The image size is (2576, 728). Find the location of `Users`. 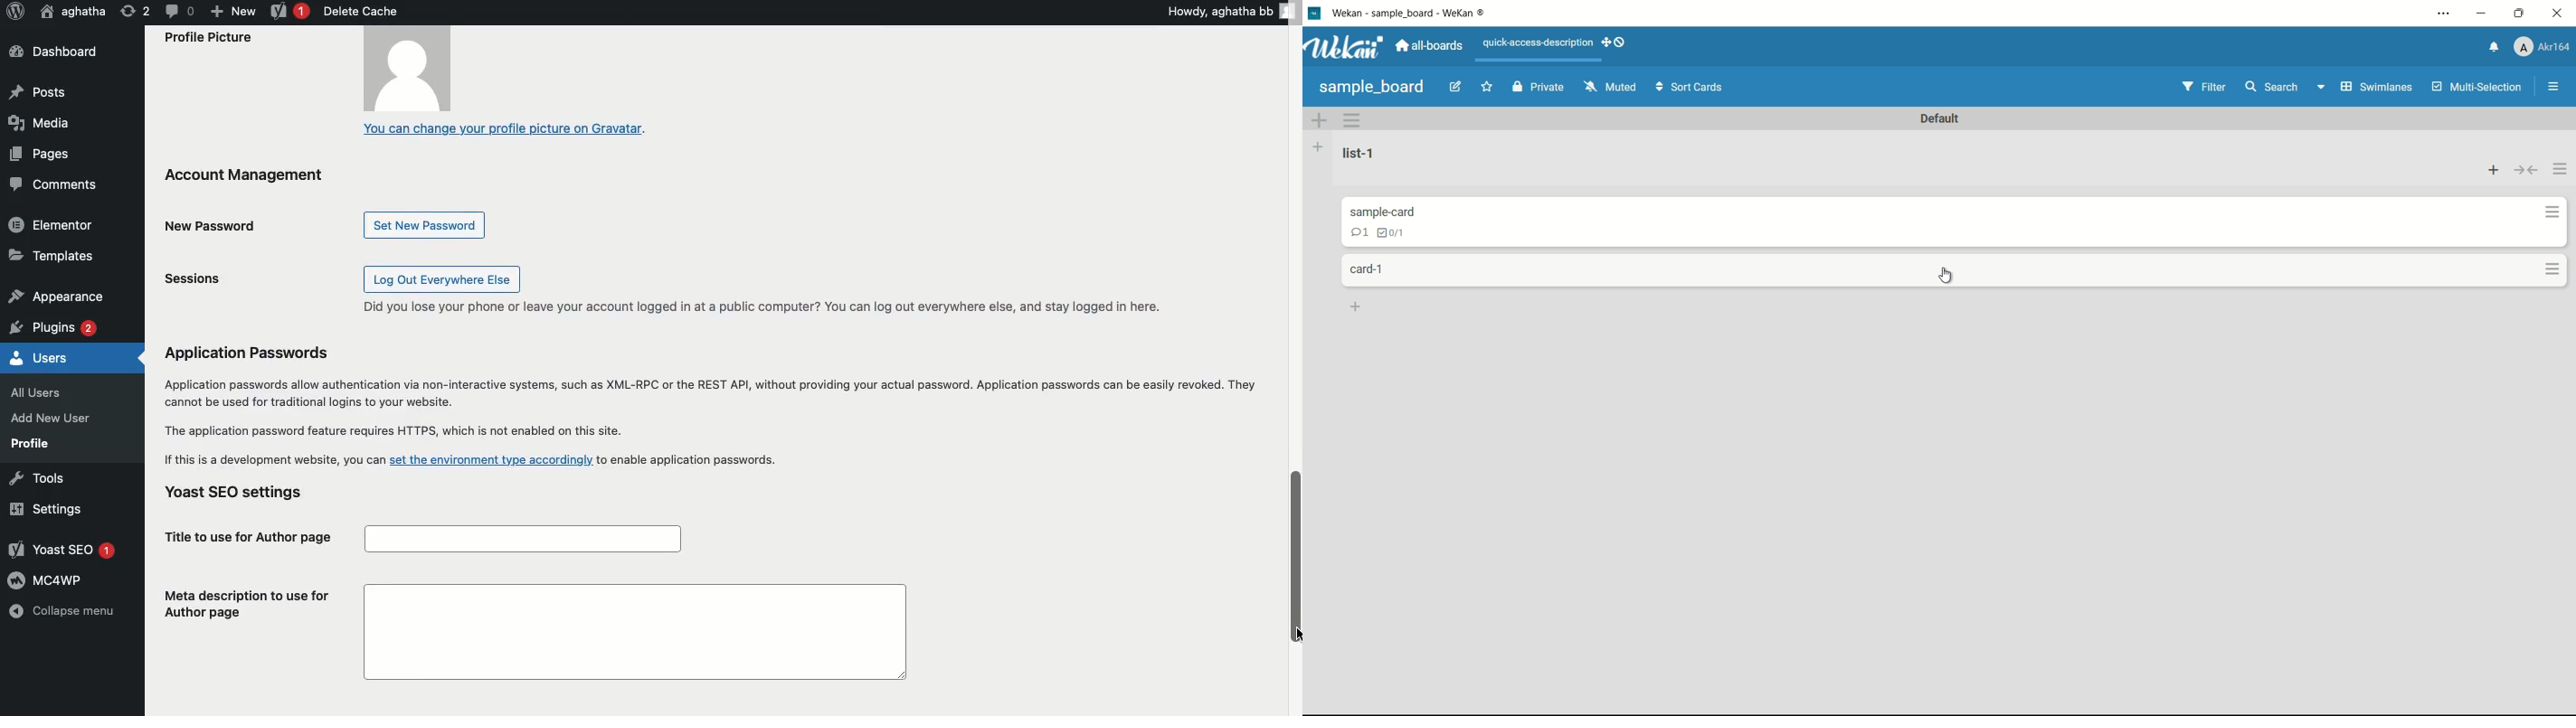

Users is located at coordinates (40, 356).